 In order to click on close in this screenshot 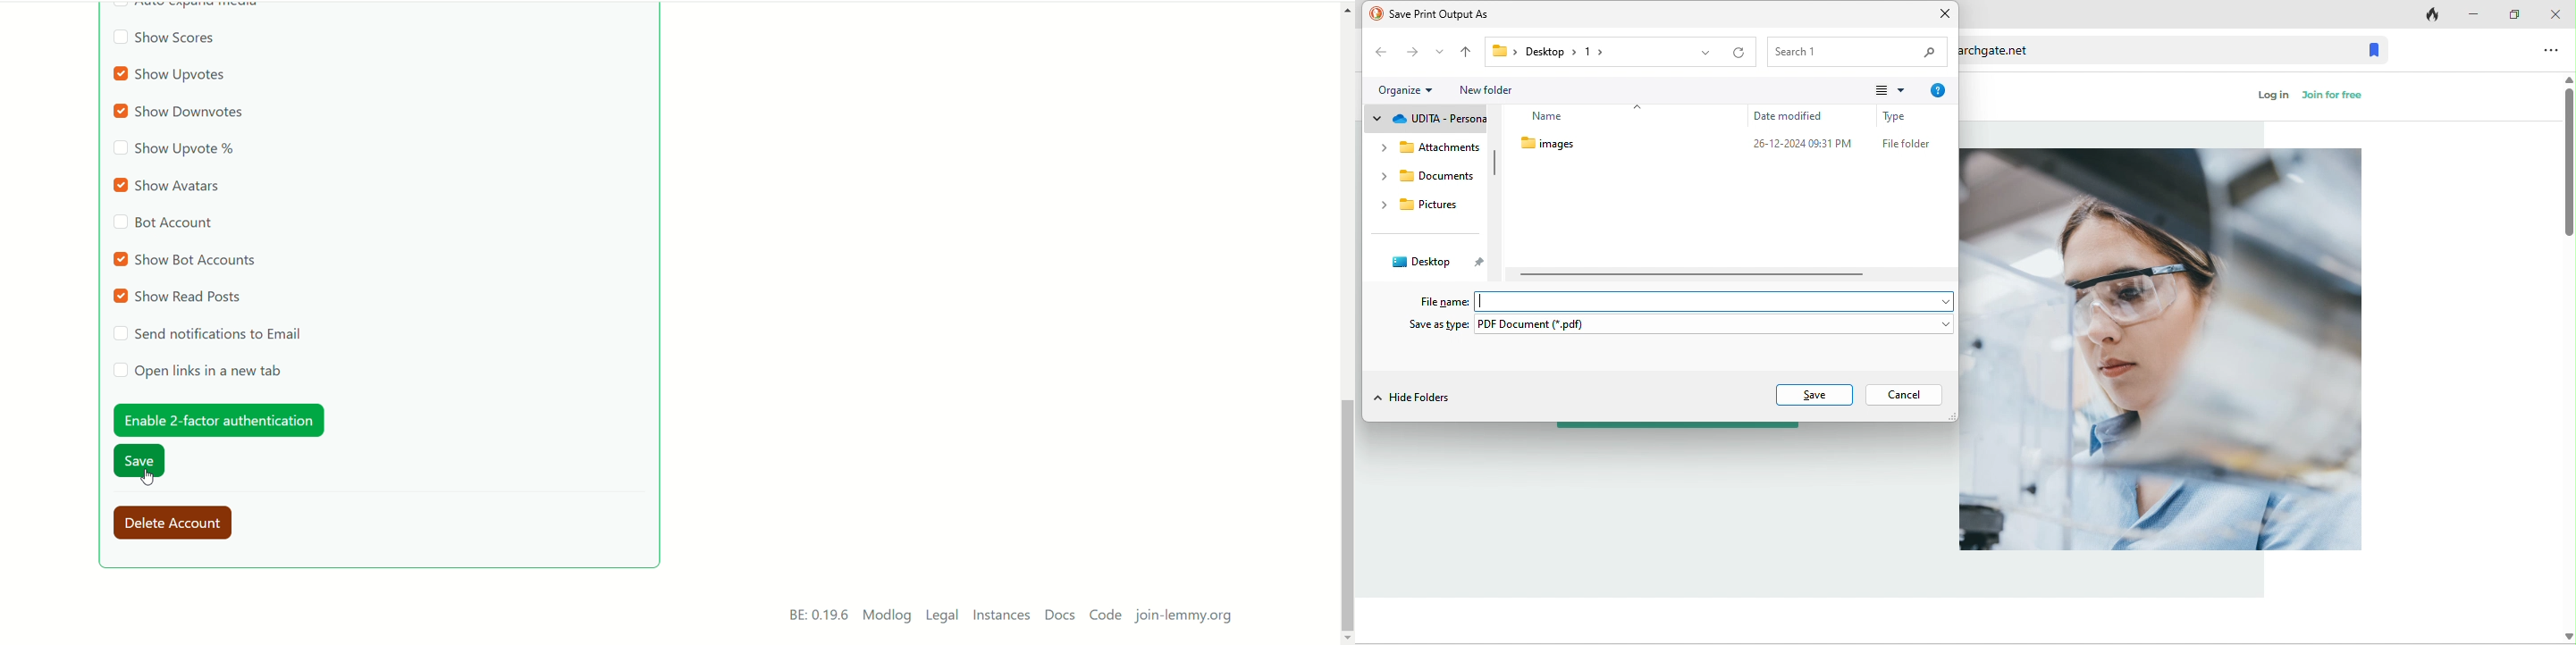, I will do `click(2555, 13)`.